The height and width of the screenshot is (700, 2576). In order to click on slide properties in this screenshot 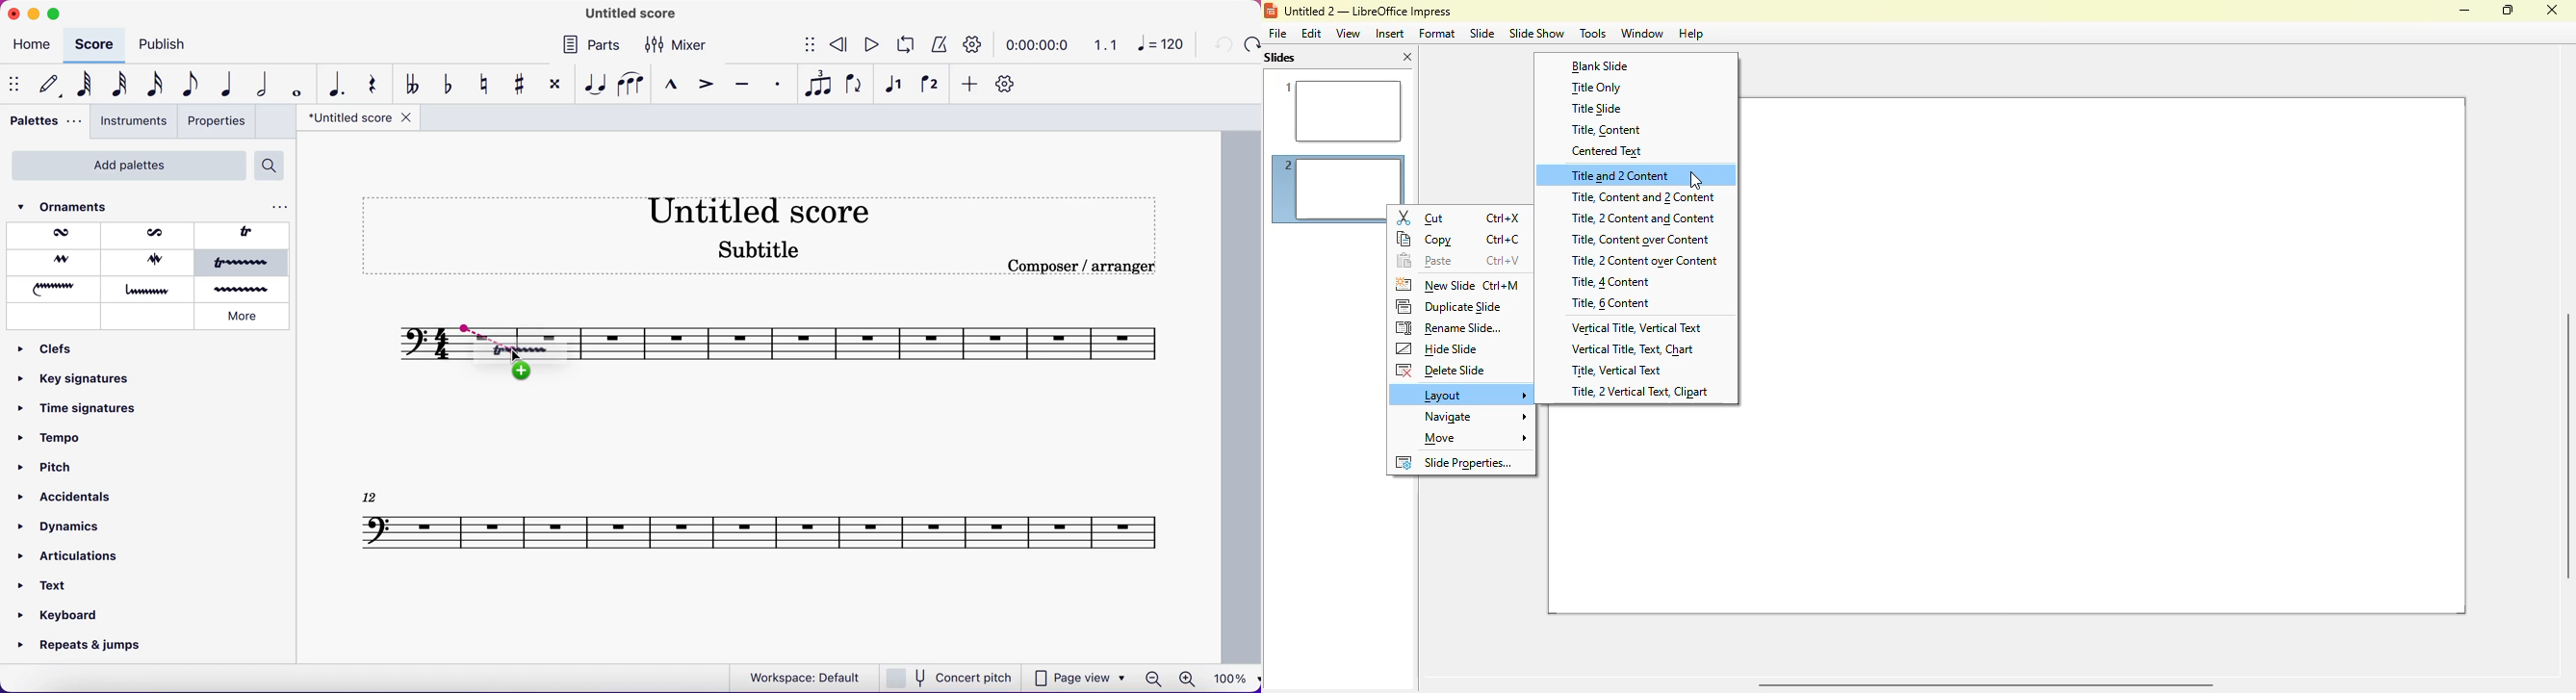, I will do `click(1452, 462)`.